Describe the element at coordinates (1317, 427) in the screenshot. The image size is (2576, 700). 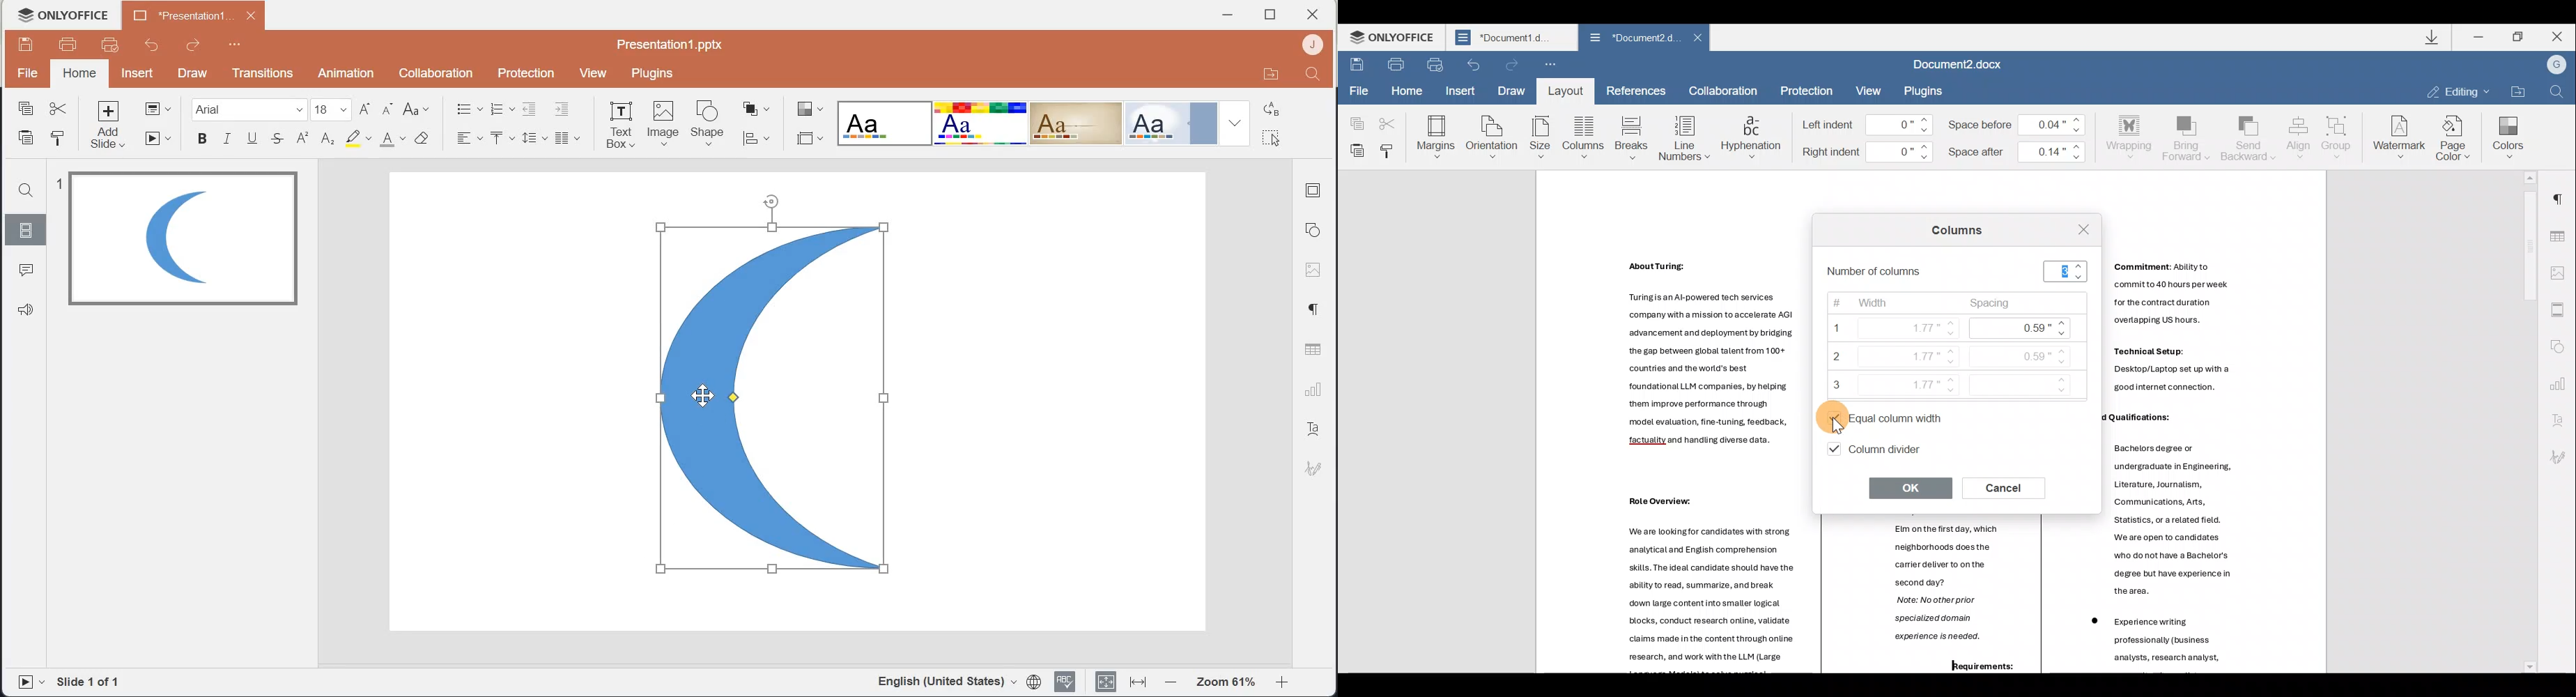
I see `Text` at that location.